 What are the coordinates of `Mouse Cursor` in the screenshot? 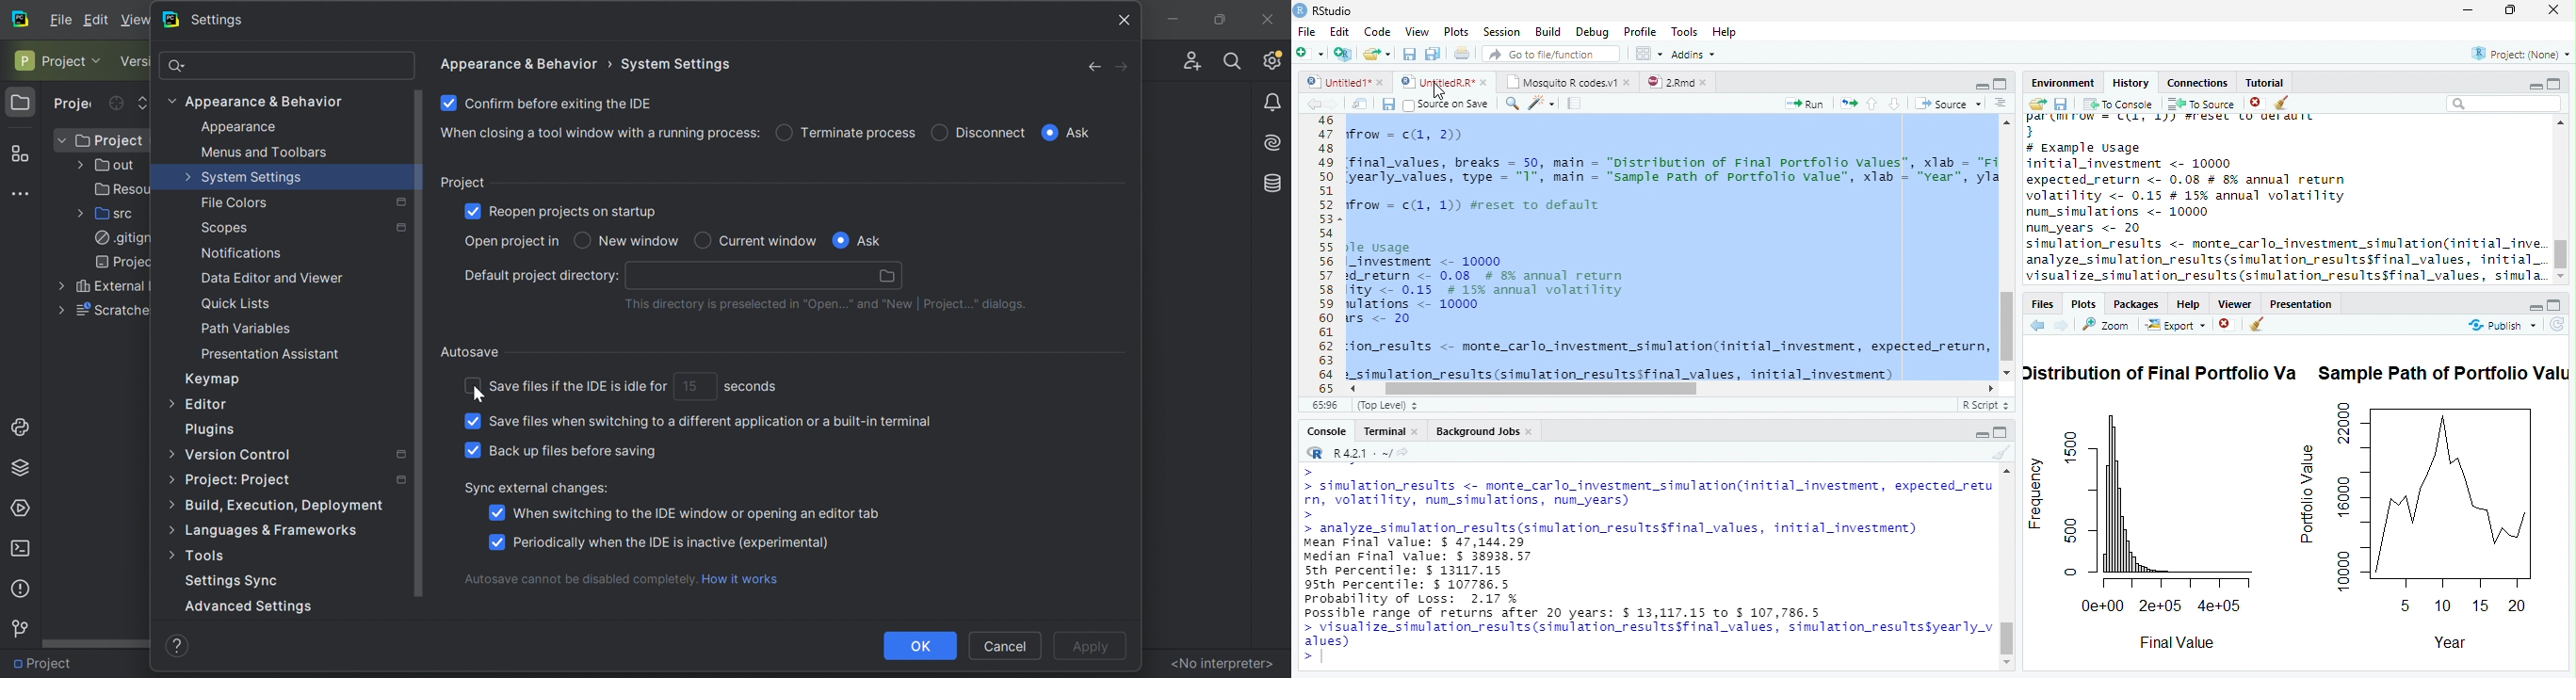 It's located at (1437, 91).